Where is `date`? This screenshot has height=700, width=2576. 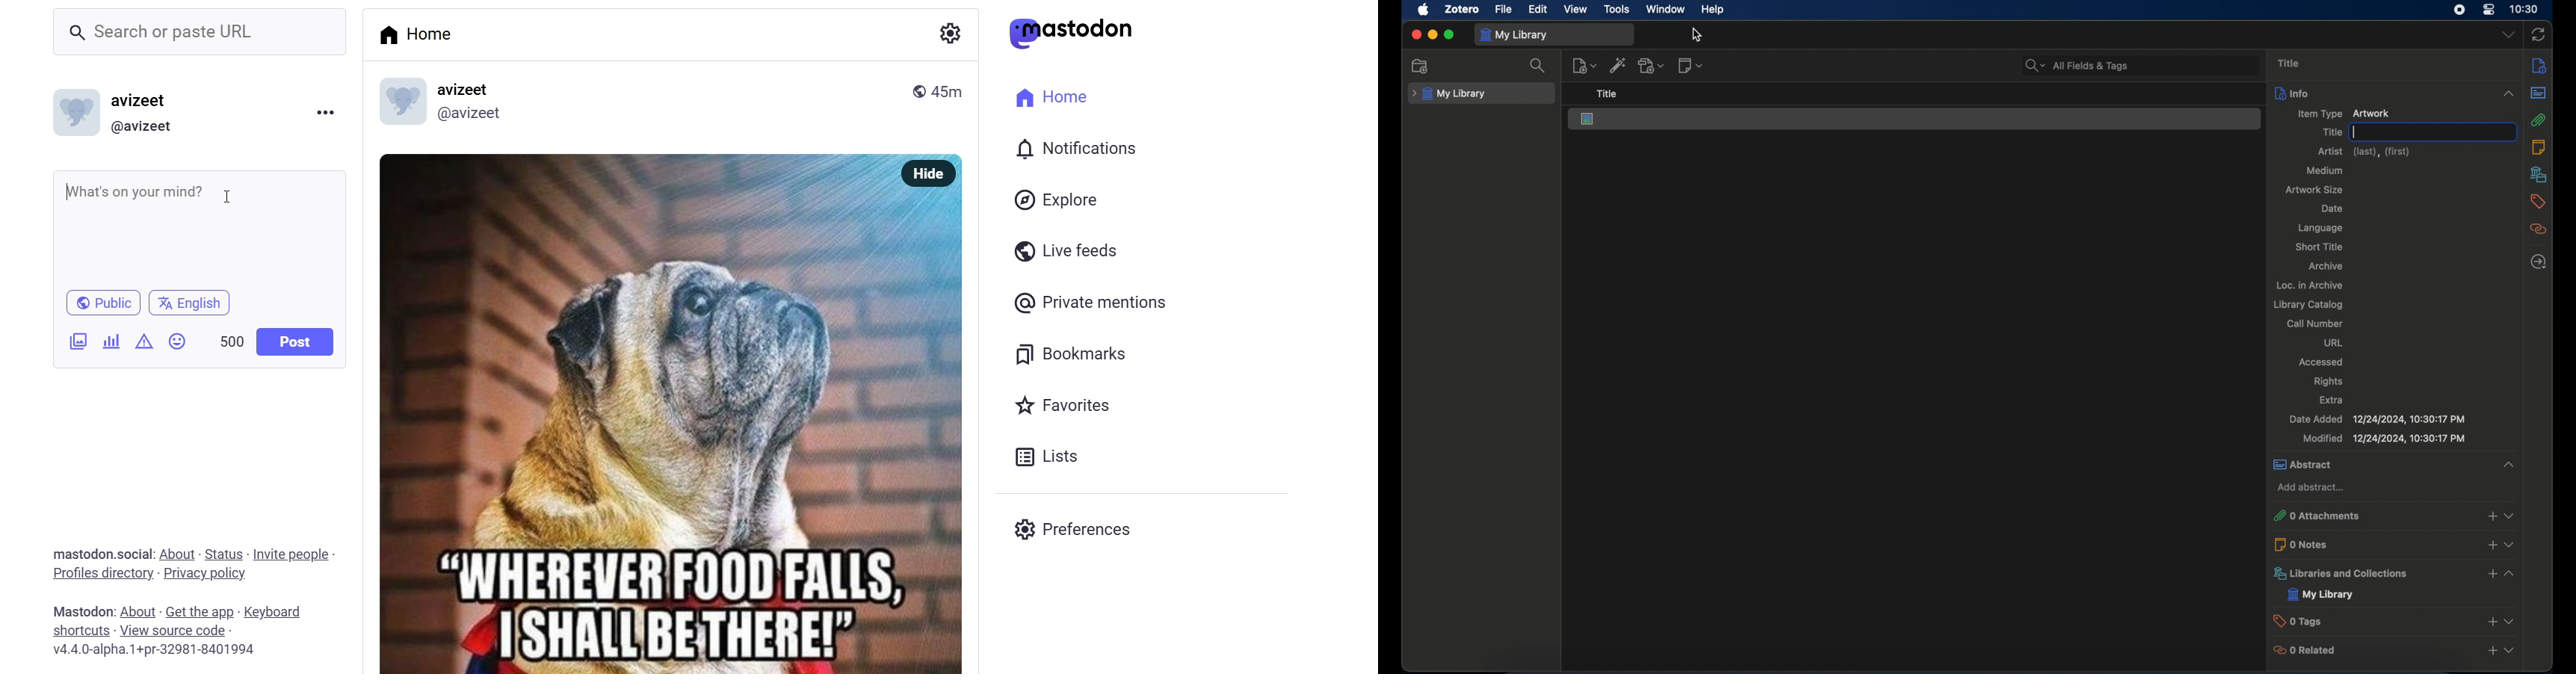
date is located at coordinates (2332, 209).